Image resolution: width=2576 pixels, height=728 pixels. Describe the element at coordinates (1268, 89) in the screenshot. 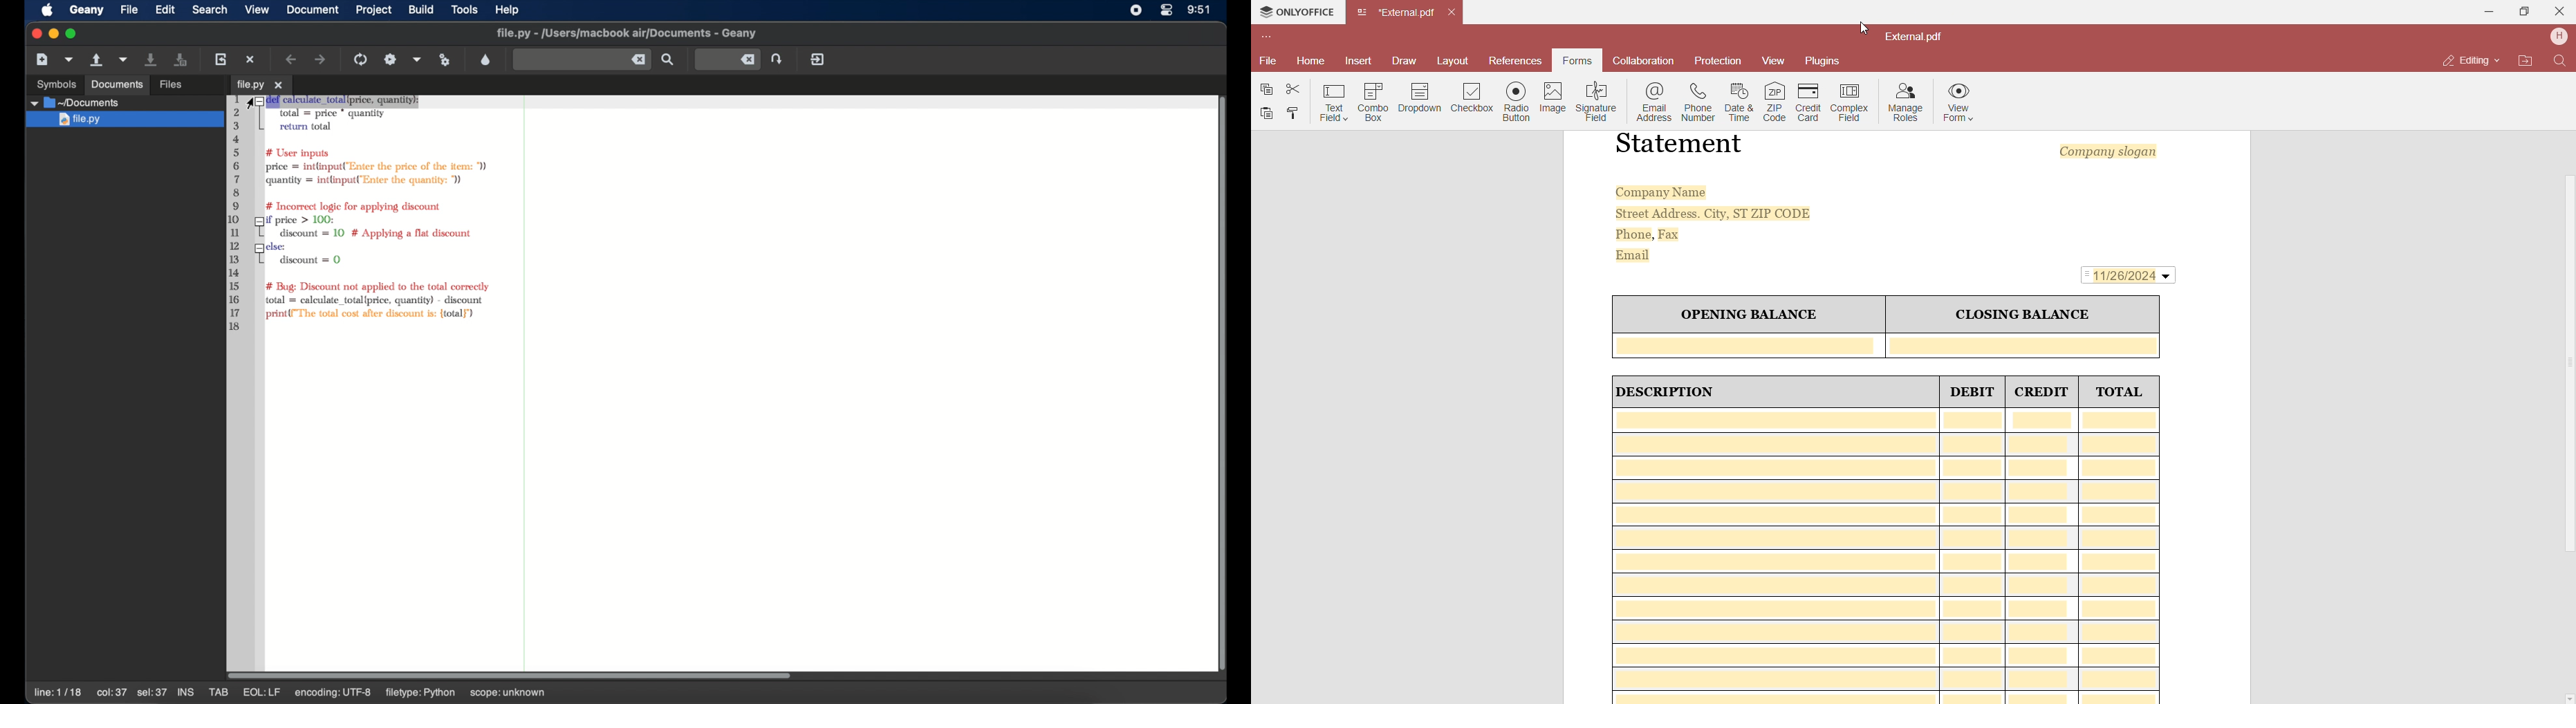

I see `Copy` at that location.